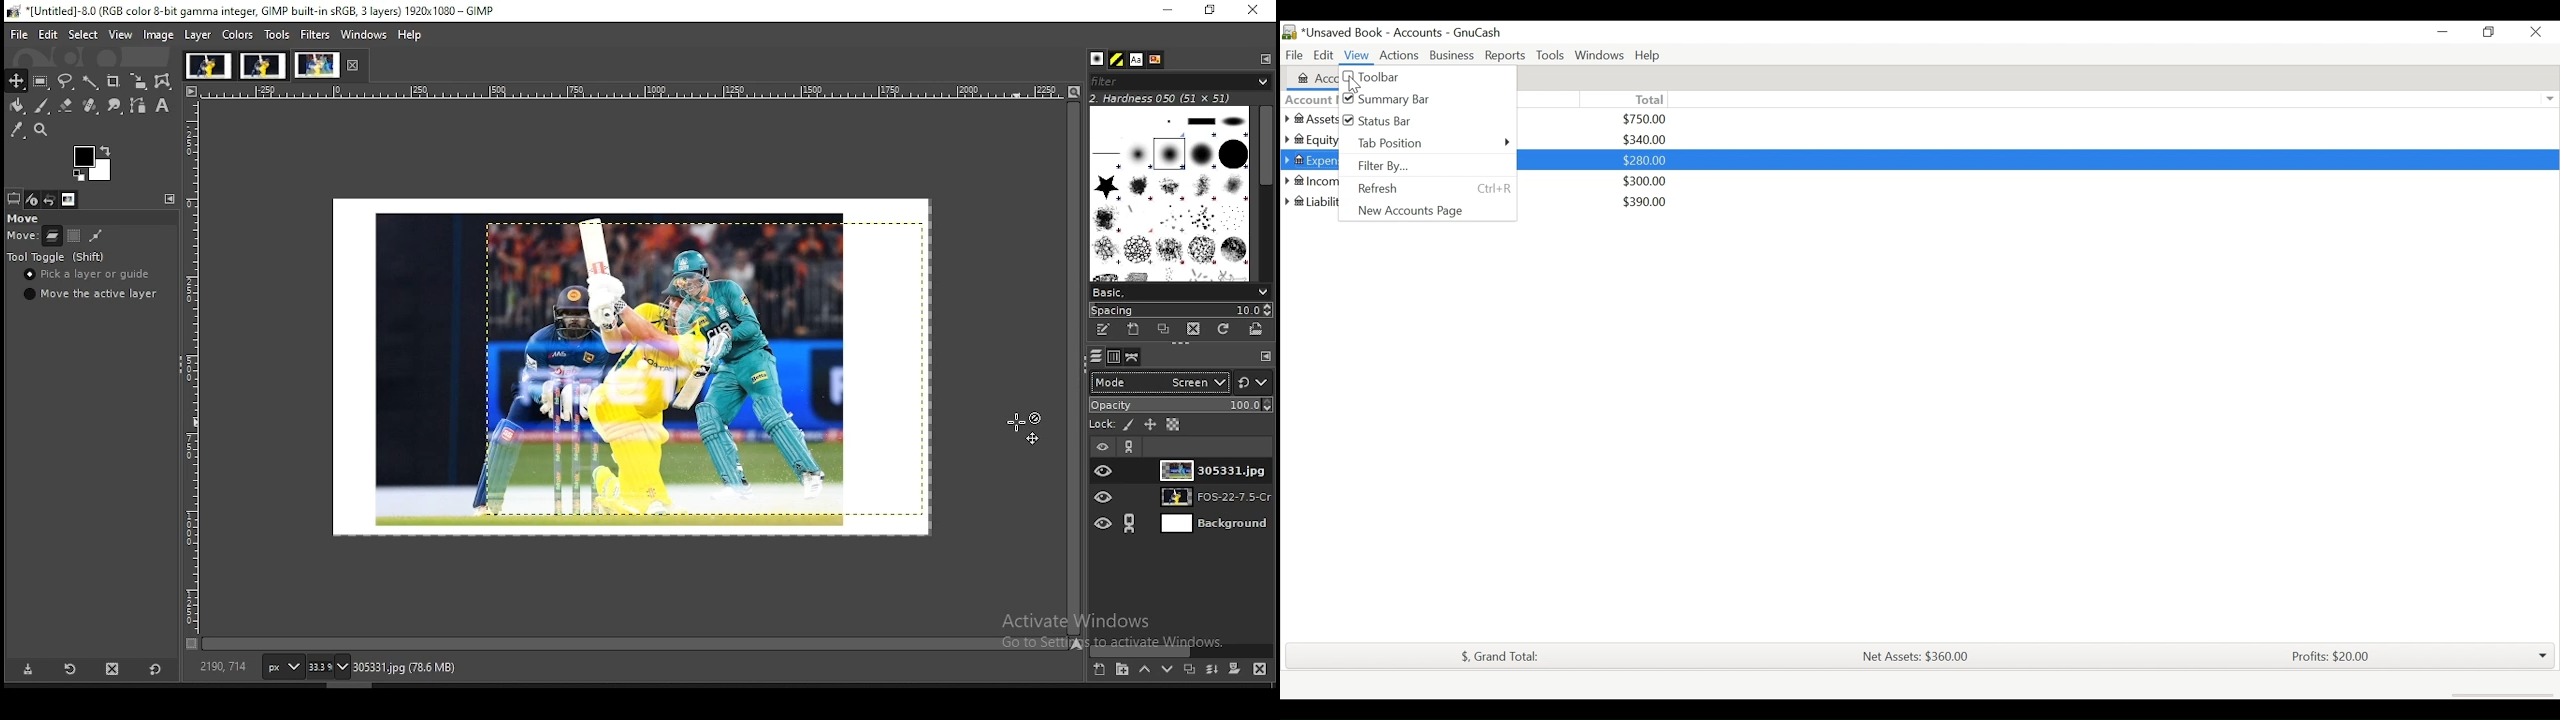 The width and height of the screenshot is (2576, 728). Describe the element at coordinates (1213, 669) in the screenshot. I see `merge layer` at that location.